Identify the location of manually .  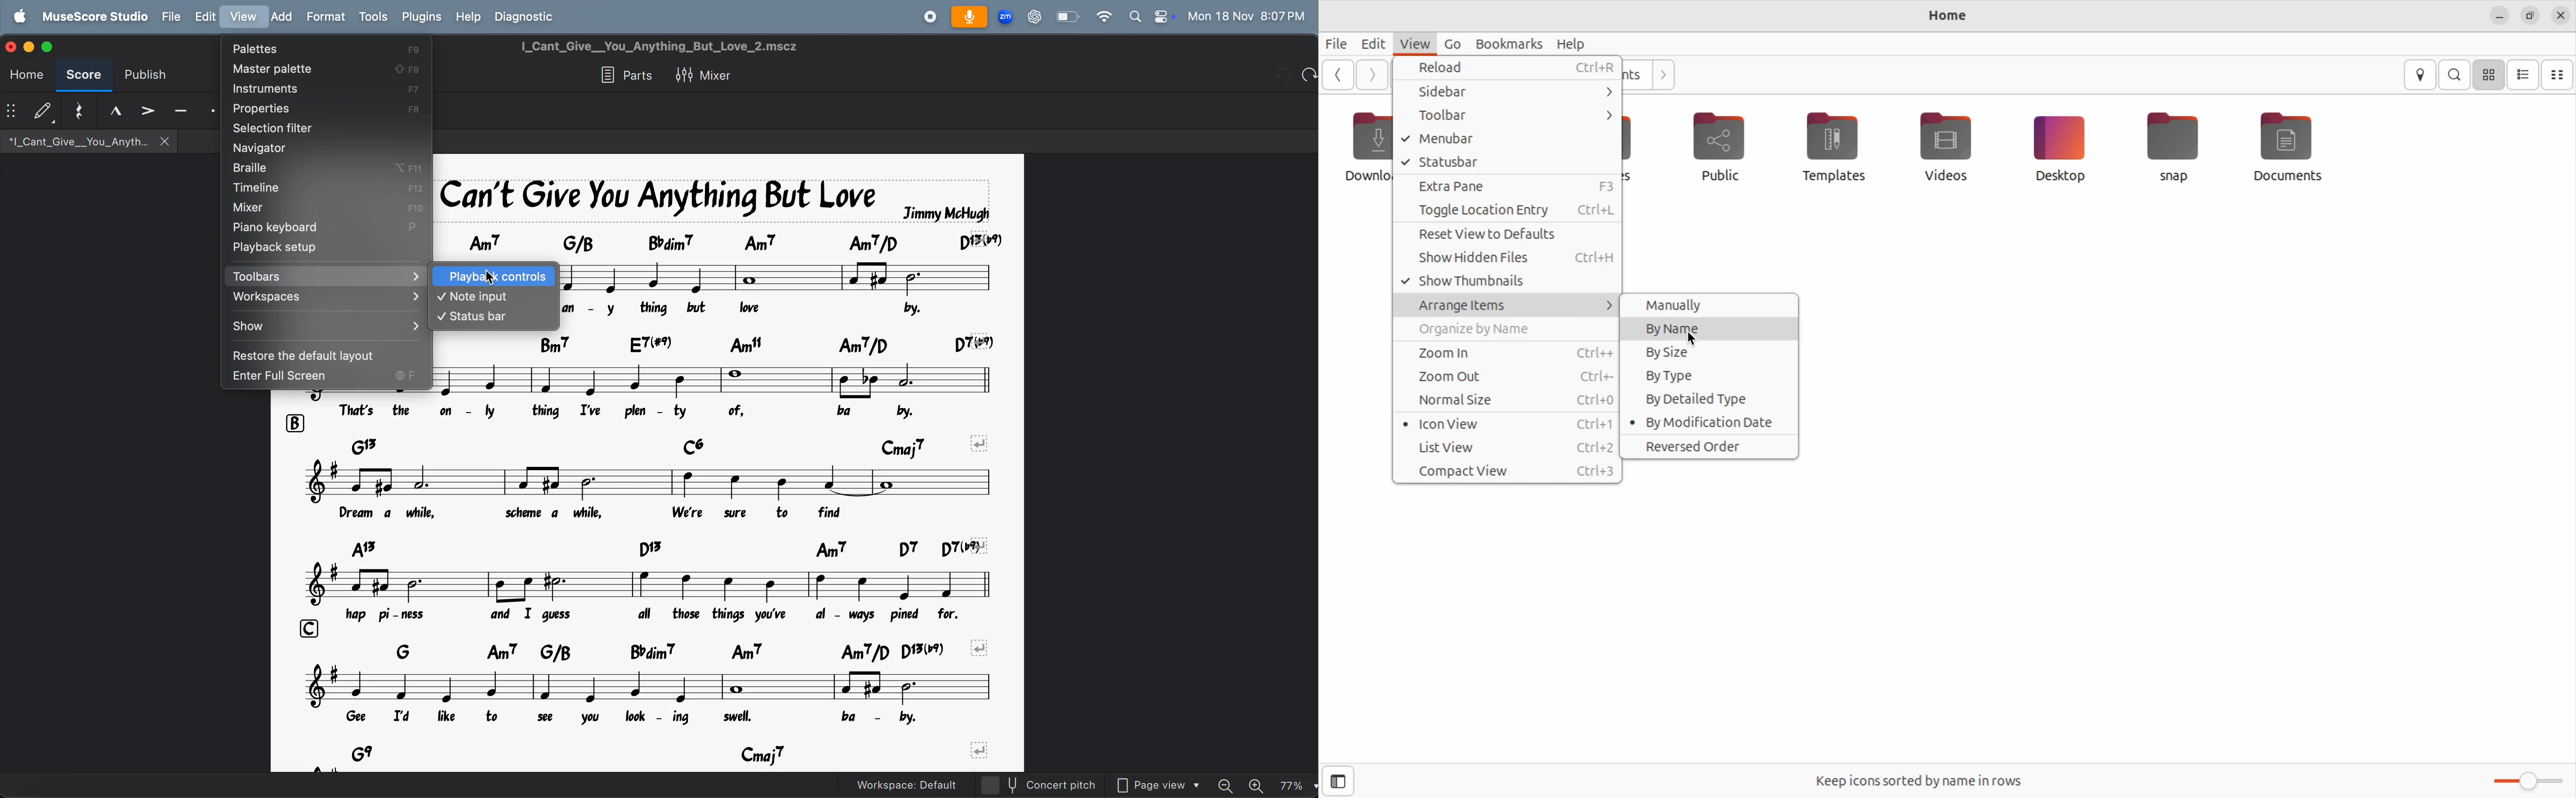
(1711, 305).